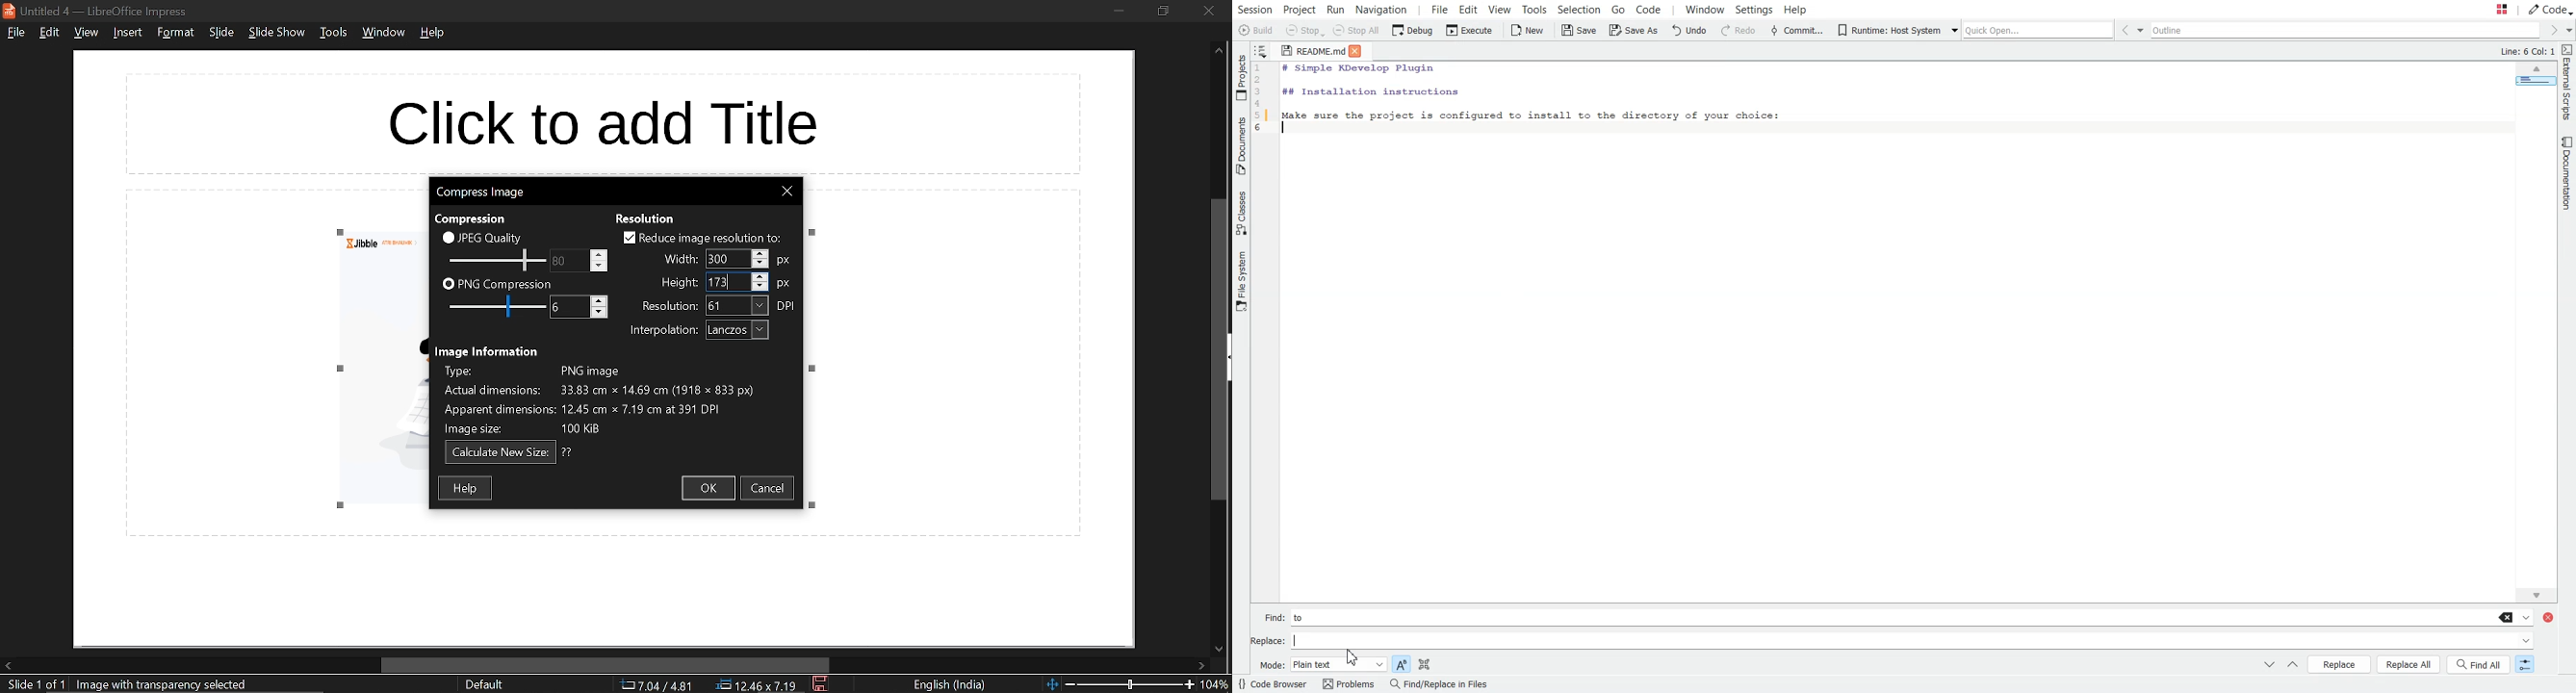 Image resolution: width=2576 pixels, height=700 pixels. What do you see at coordinates (721, 283) in the screenshot?
I see `height` at bounding box center [721, 283].